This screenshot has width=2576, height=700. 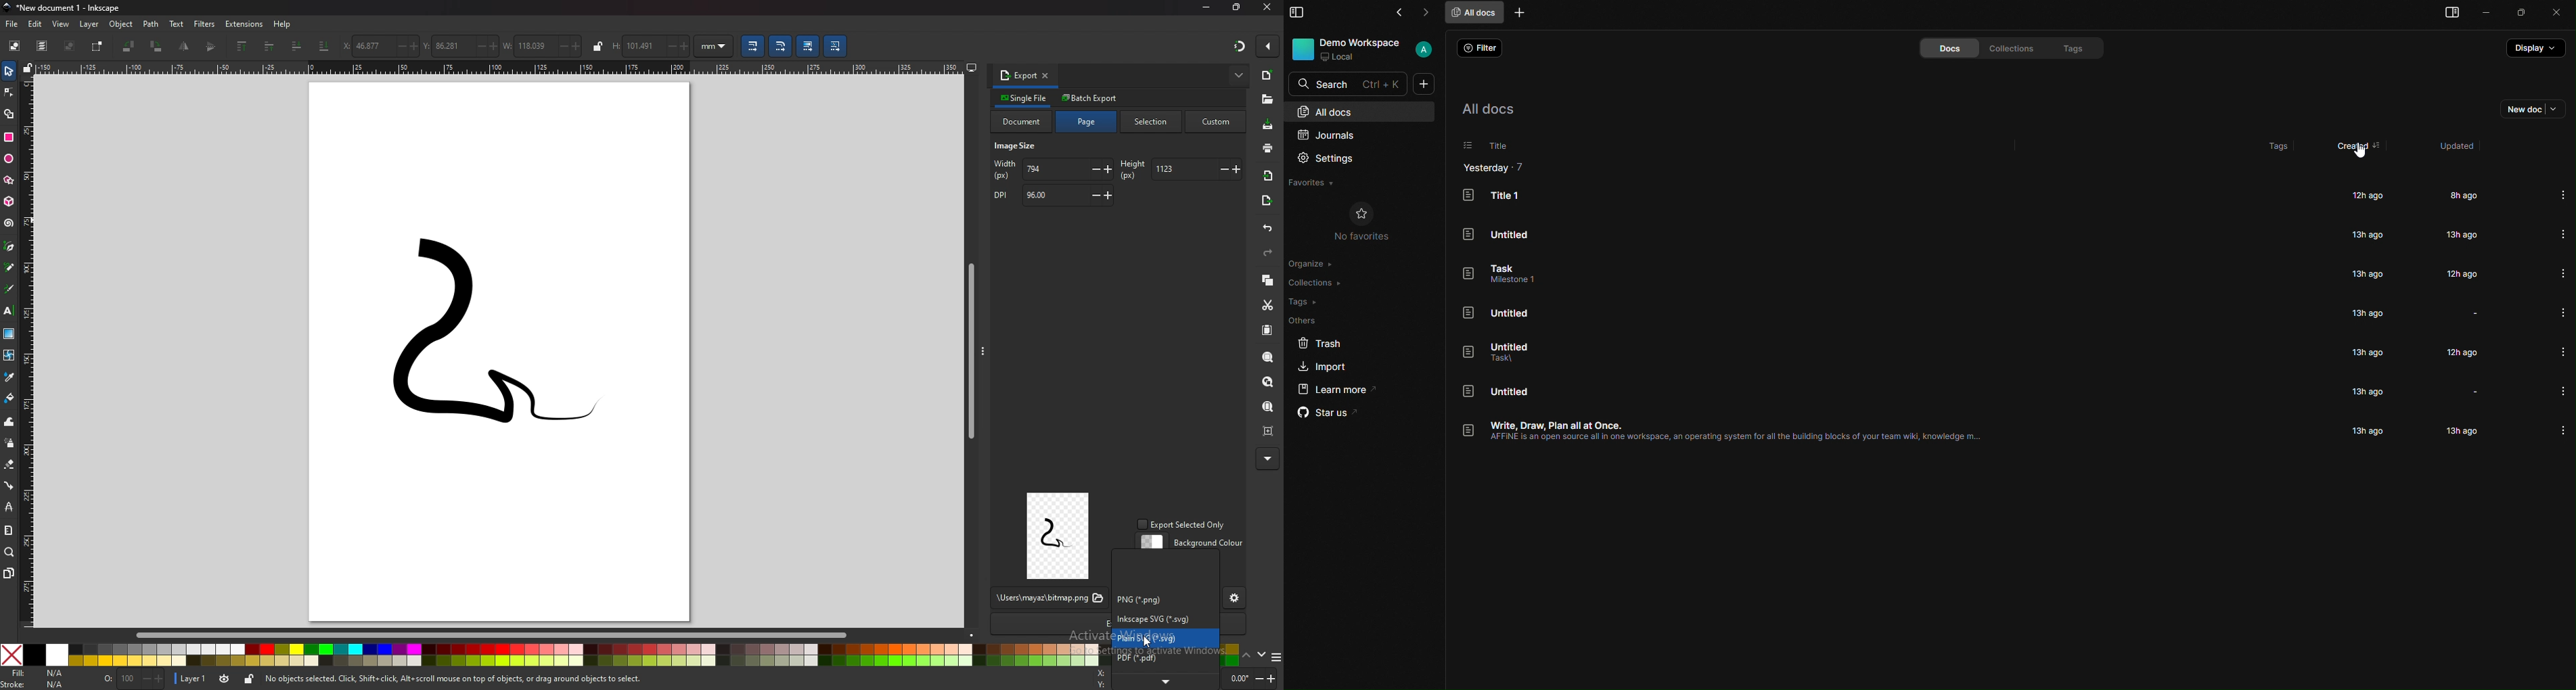 I want to click on lower selection one step, so click(x=298, y=45).